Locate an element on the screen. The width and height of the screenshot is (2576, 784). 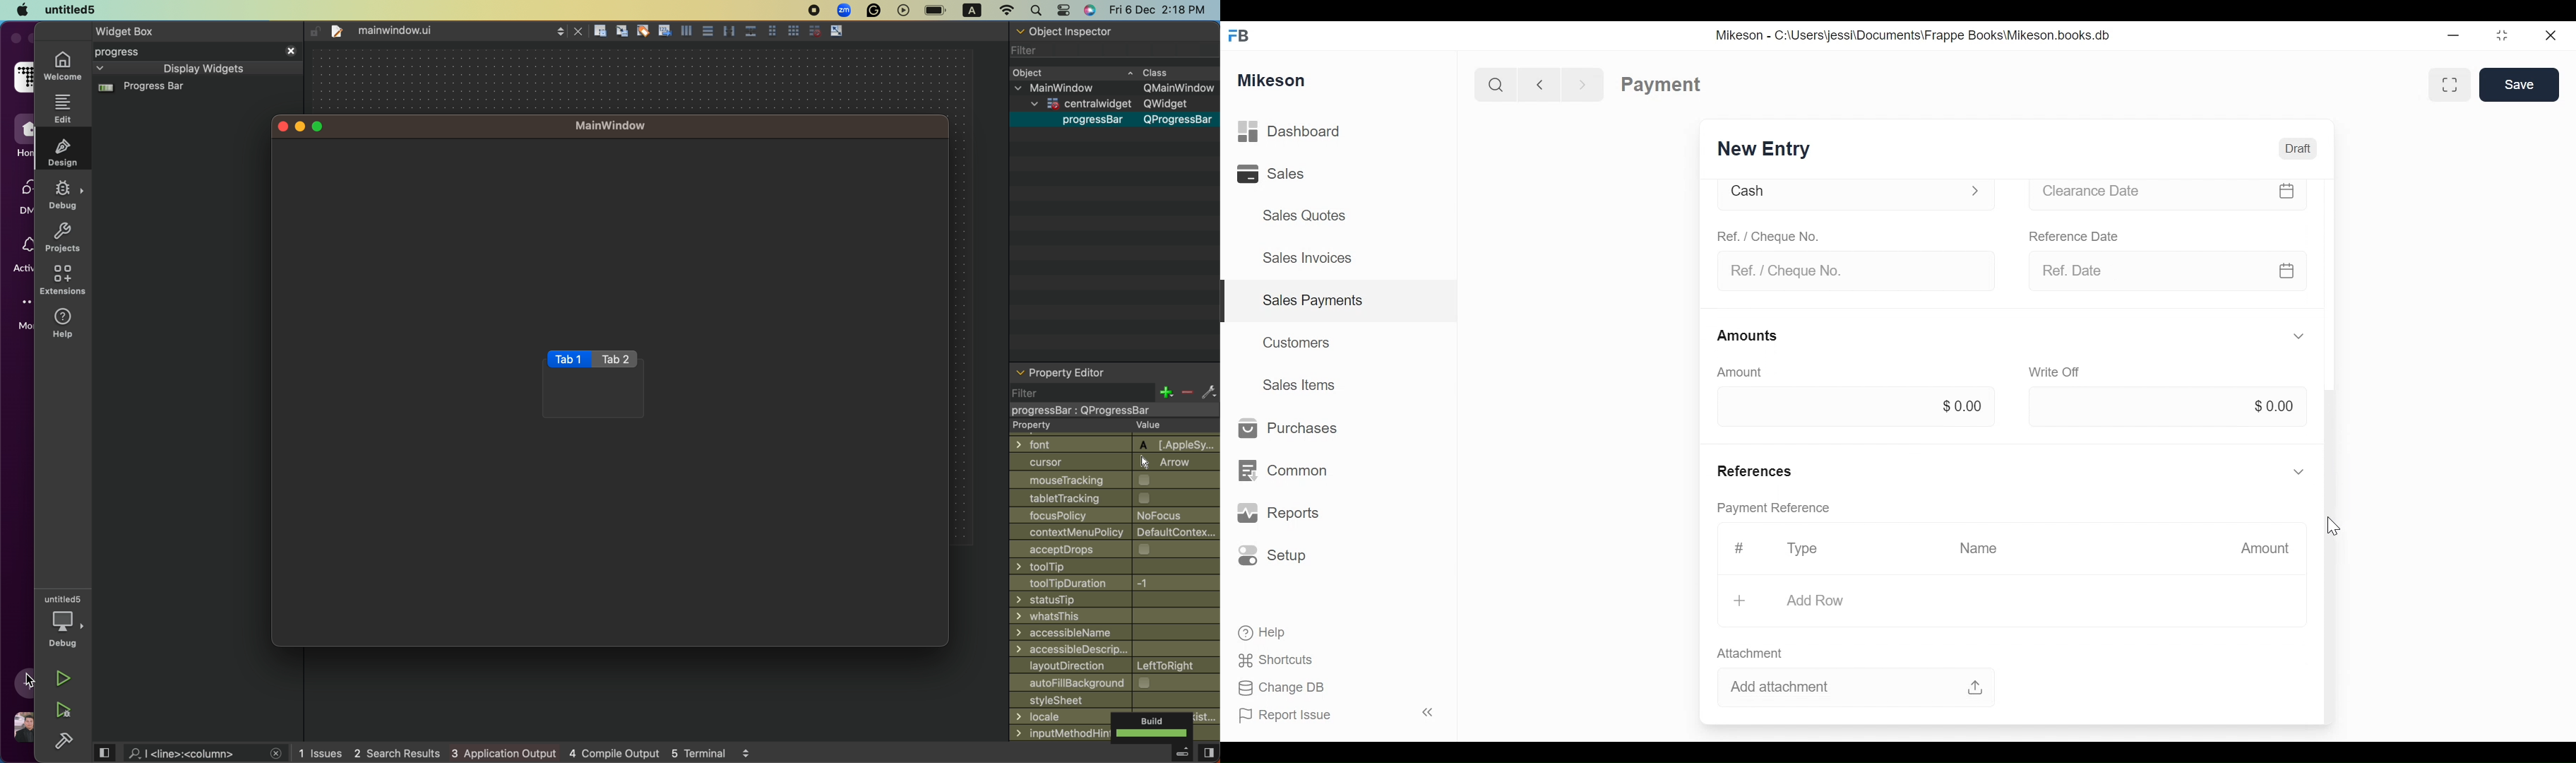
close is located at coordinates (275, 754).